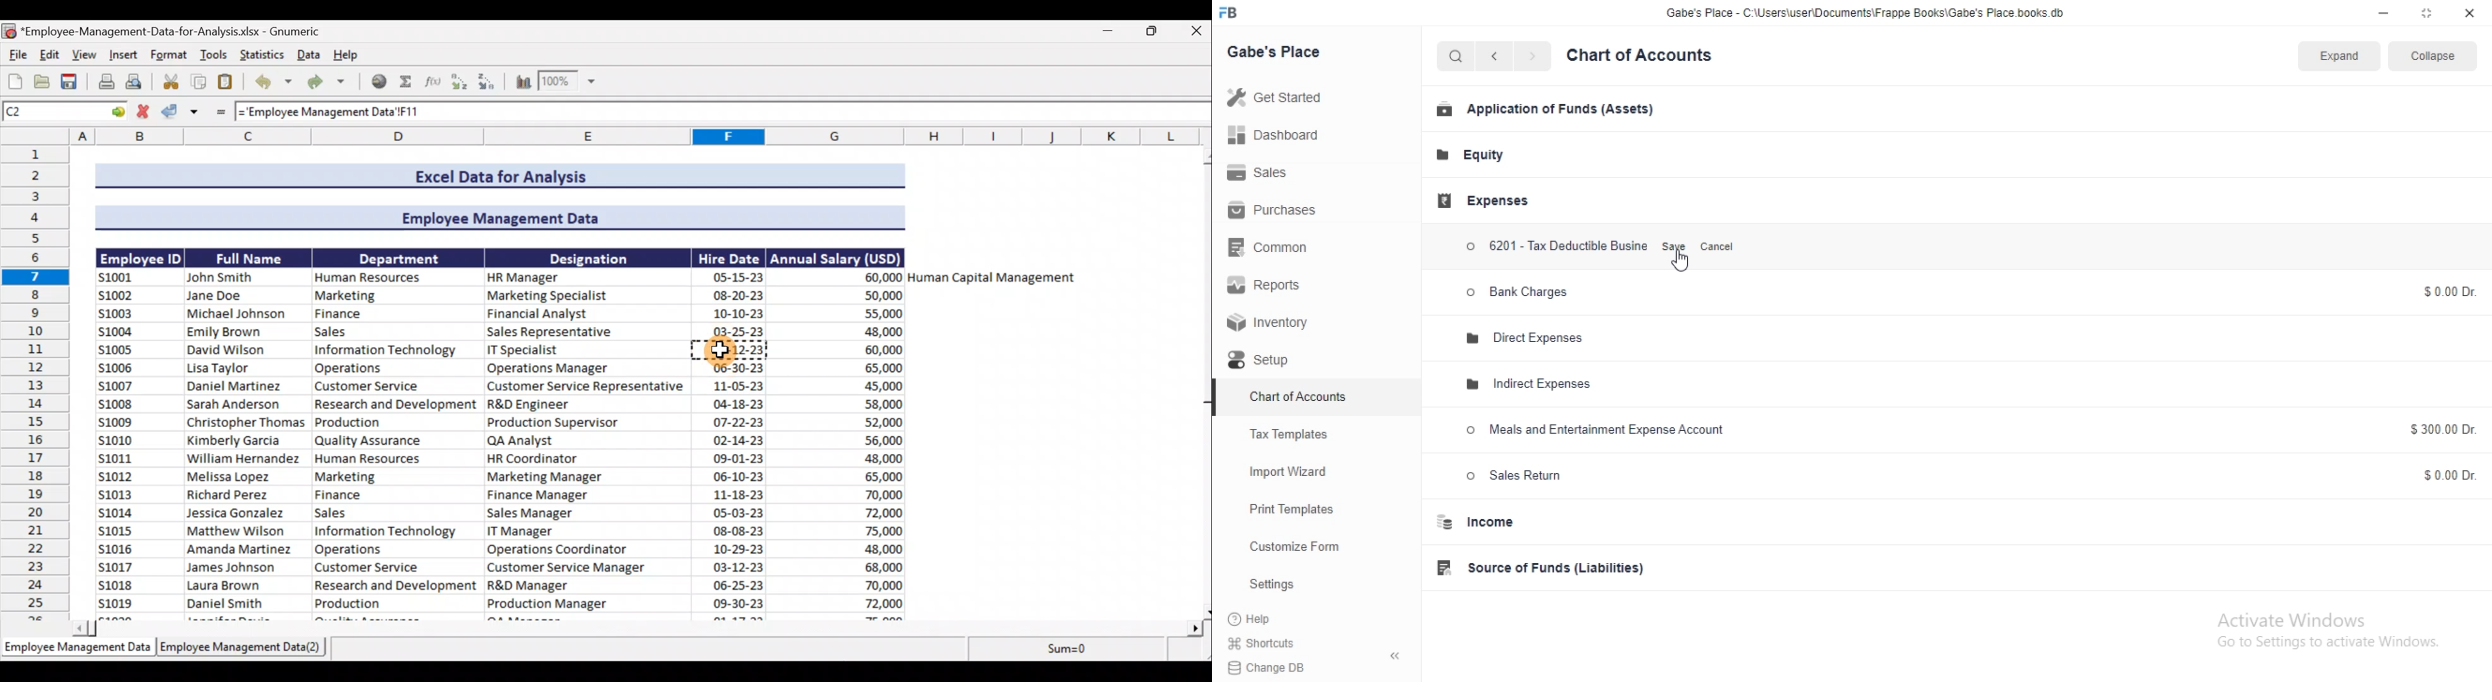 The height and width of the screenshot is (700, 2492). I want to click on 6201 - Tax Deductible Business Expenses, so click(1550, 246).